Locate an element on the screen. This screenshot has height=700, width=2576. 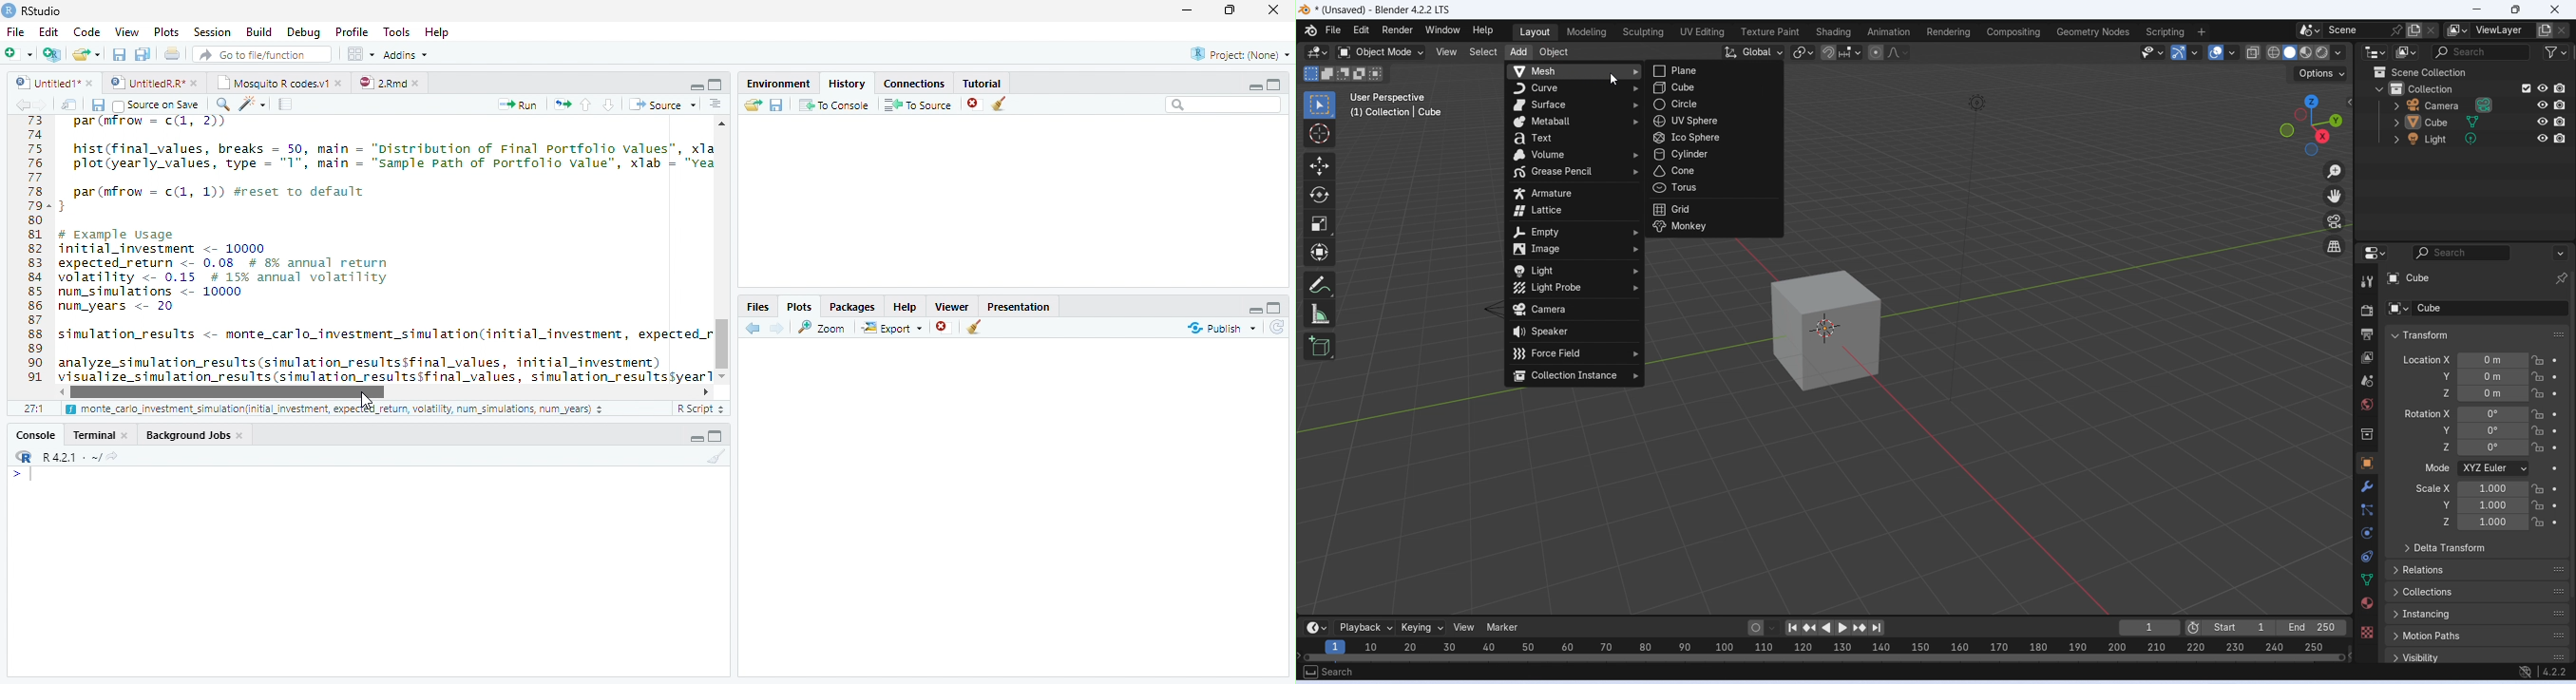
Build is located at coordinates (259, 32).